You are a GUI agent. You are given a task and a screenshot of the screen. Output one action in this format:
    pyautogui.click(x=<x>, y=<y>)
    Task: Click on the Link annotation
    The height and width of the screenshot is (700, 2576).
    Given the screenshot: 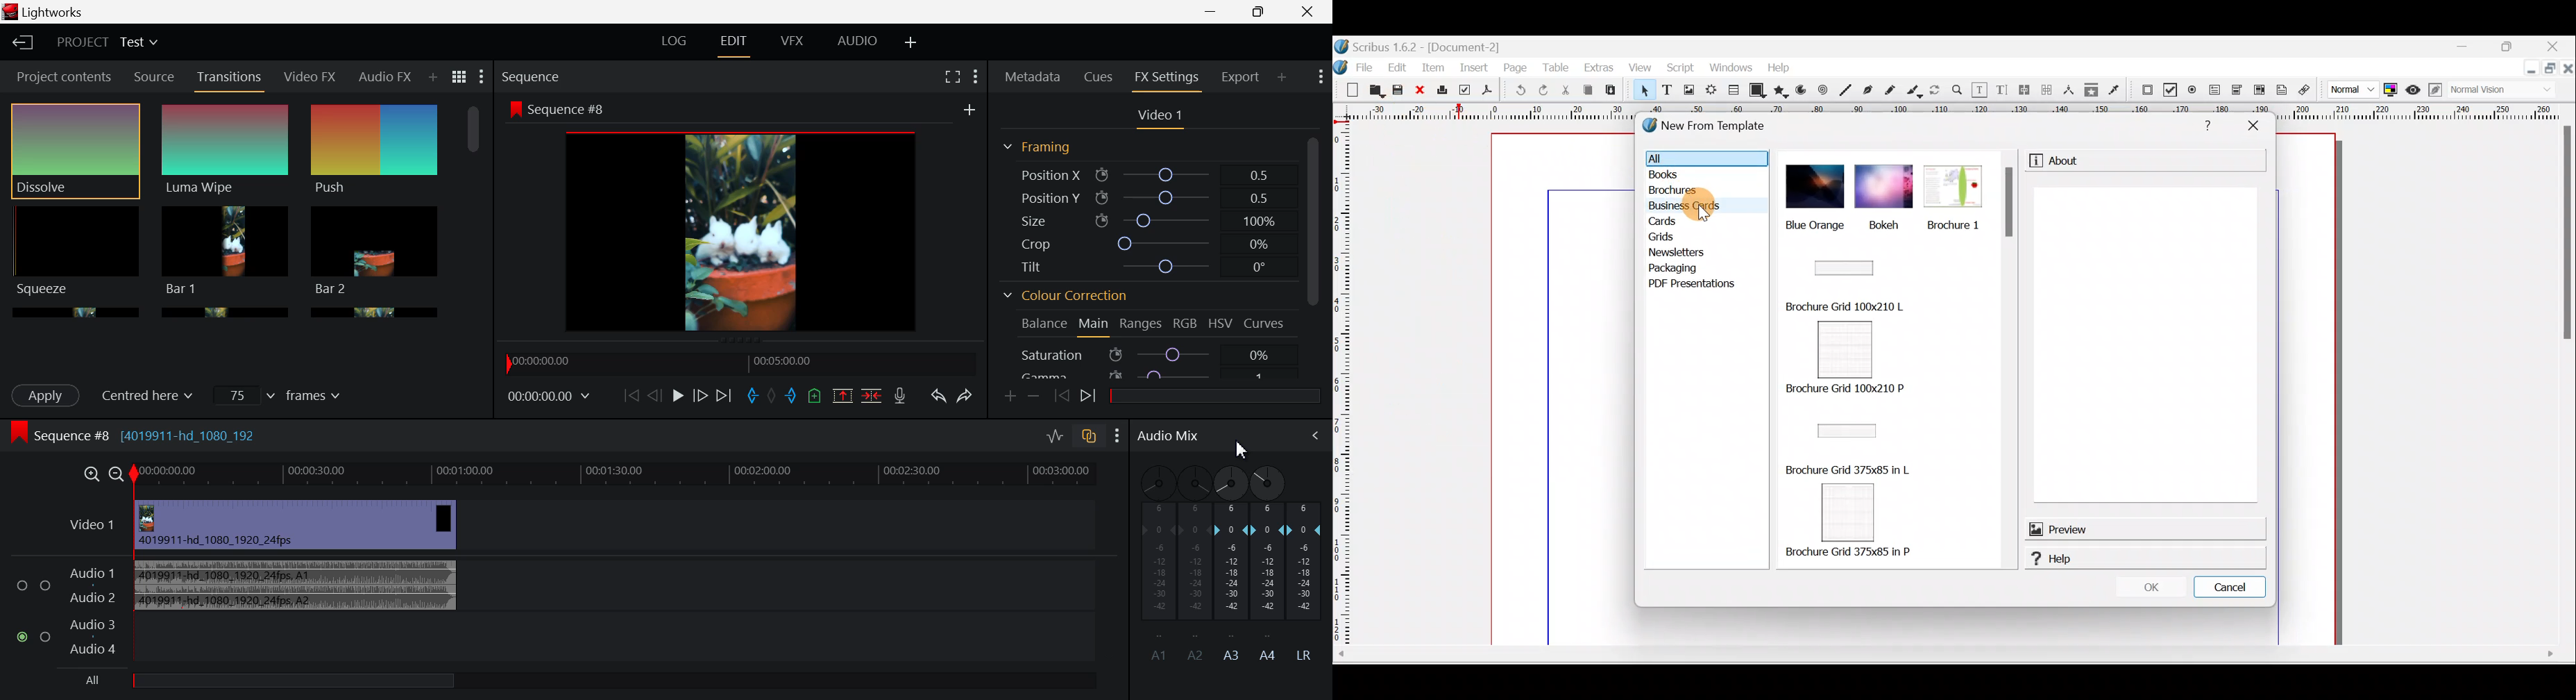 What is the action you would take?
    pyautogui.click(x=2303, y=91)
    